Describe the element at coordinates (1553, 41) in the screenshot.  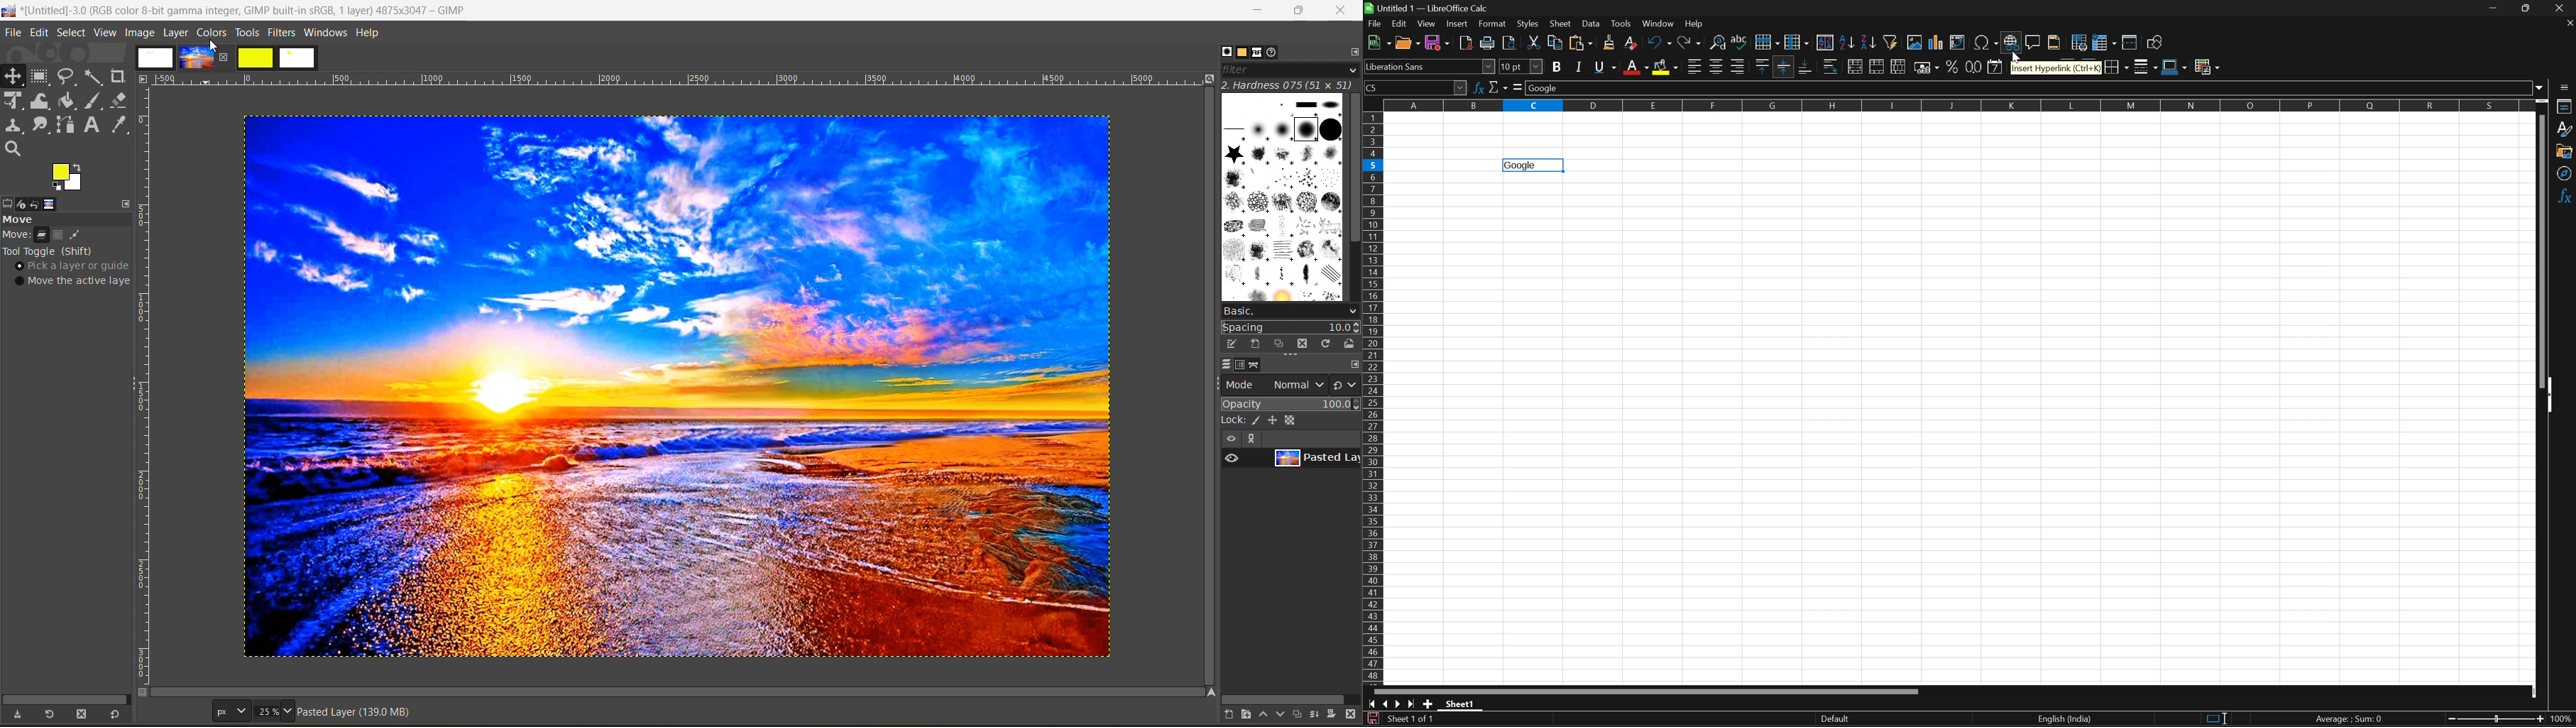
I see `Copy` at that location.